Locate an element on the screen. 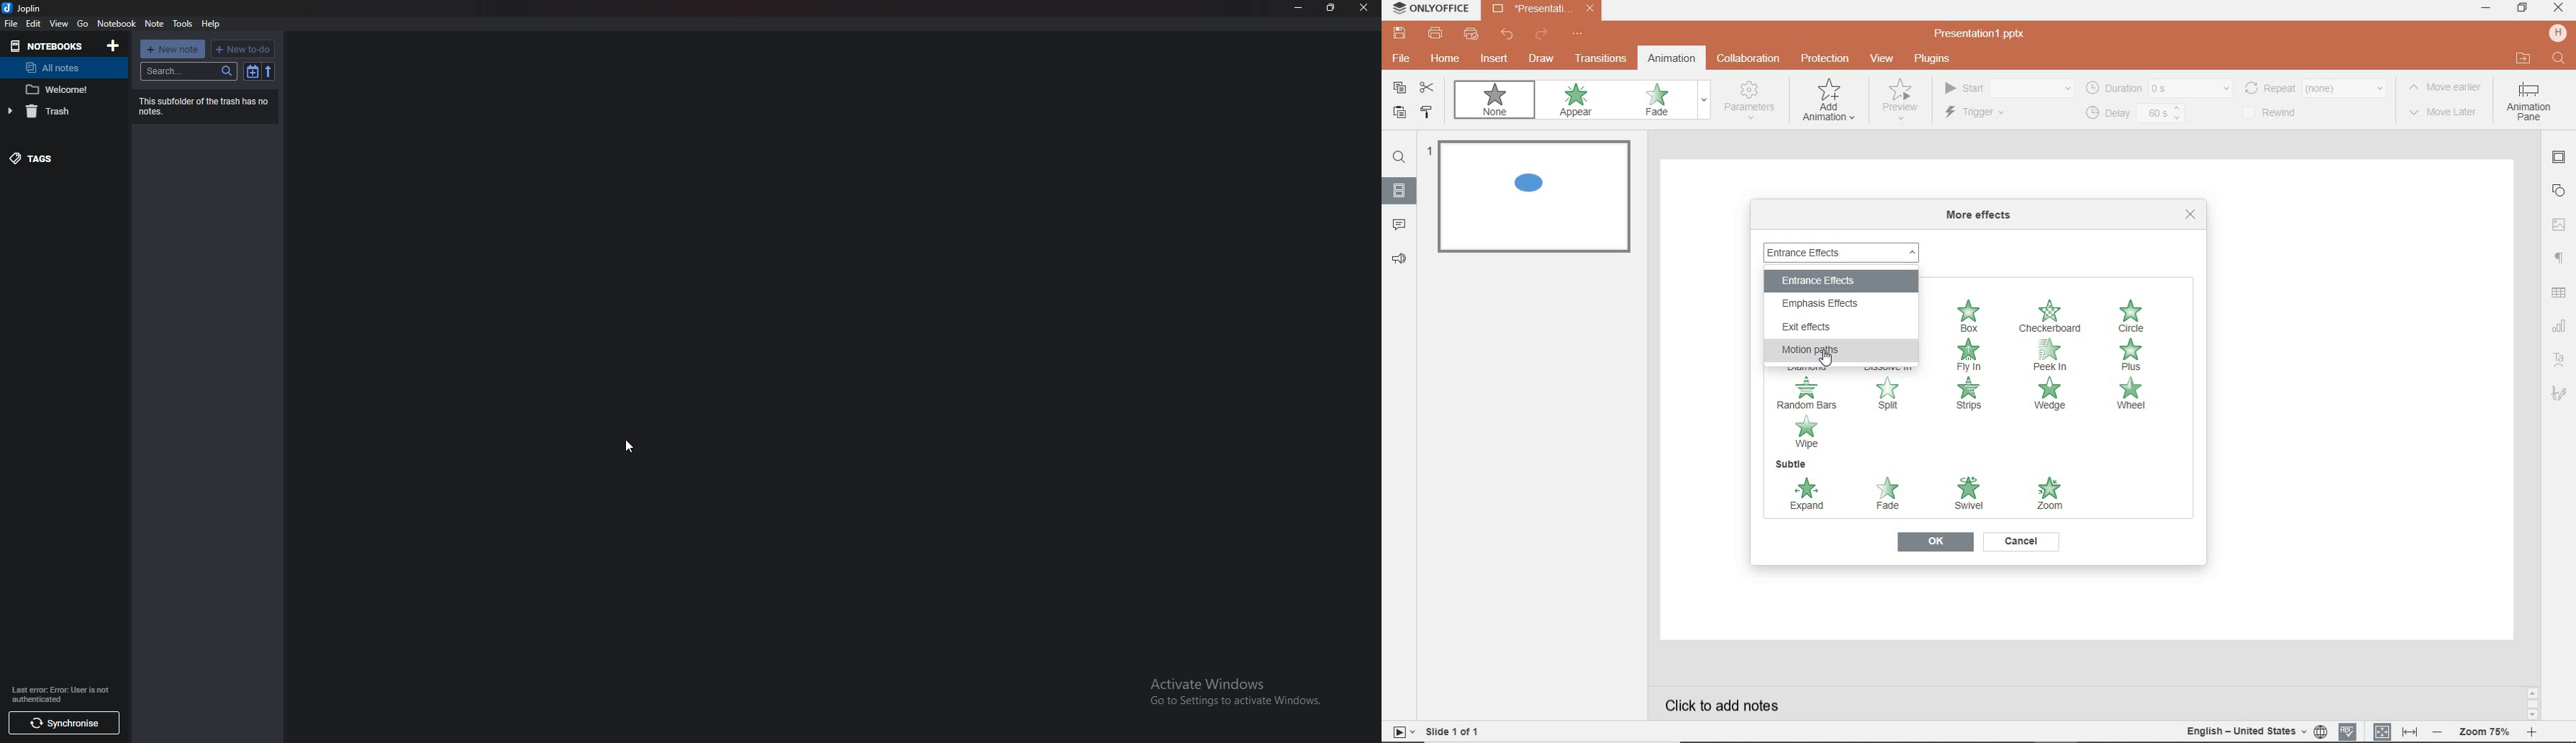  Reverse sort order is located at coordinates (268, 71).